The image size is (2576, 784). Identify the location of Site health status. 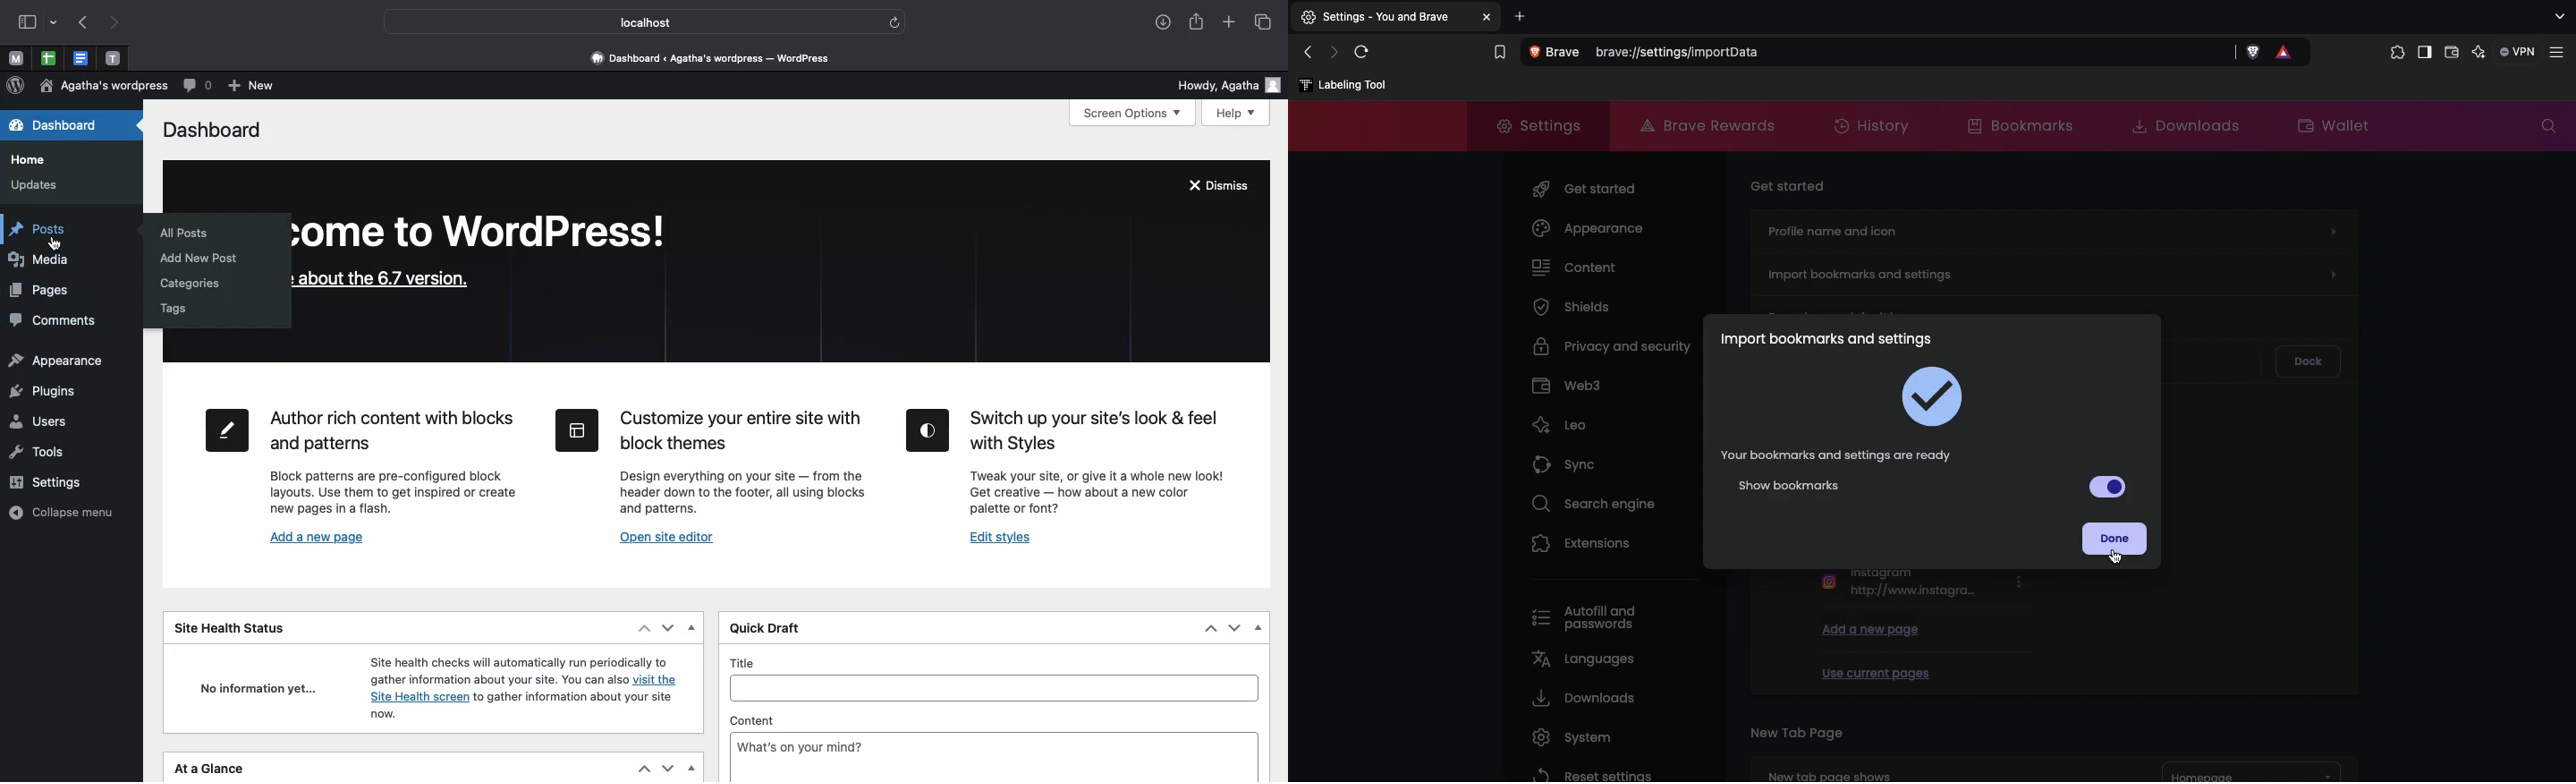
(237, 626).